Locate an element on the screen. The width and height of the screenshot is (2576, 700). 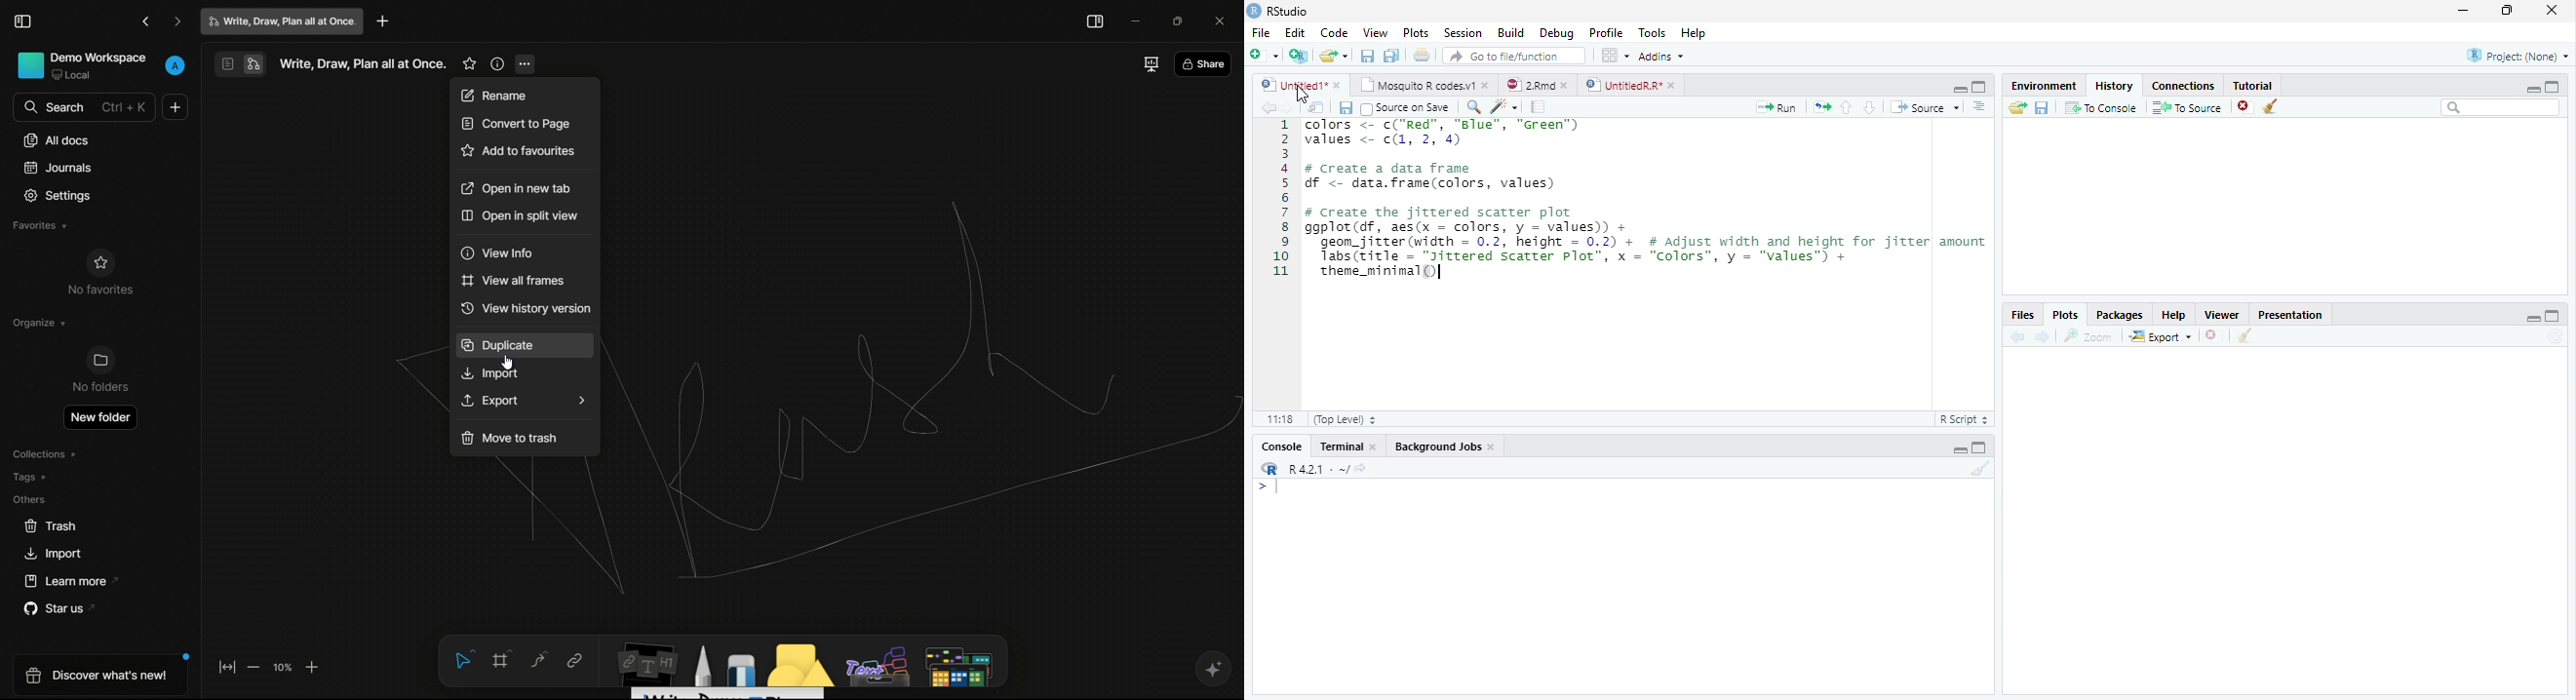
UntitledR.R* is located at coordinates (1622, 86).